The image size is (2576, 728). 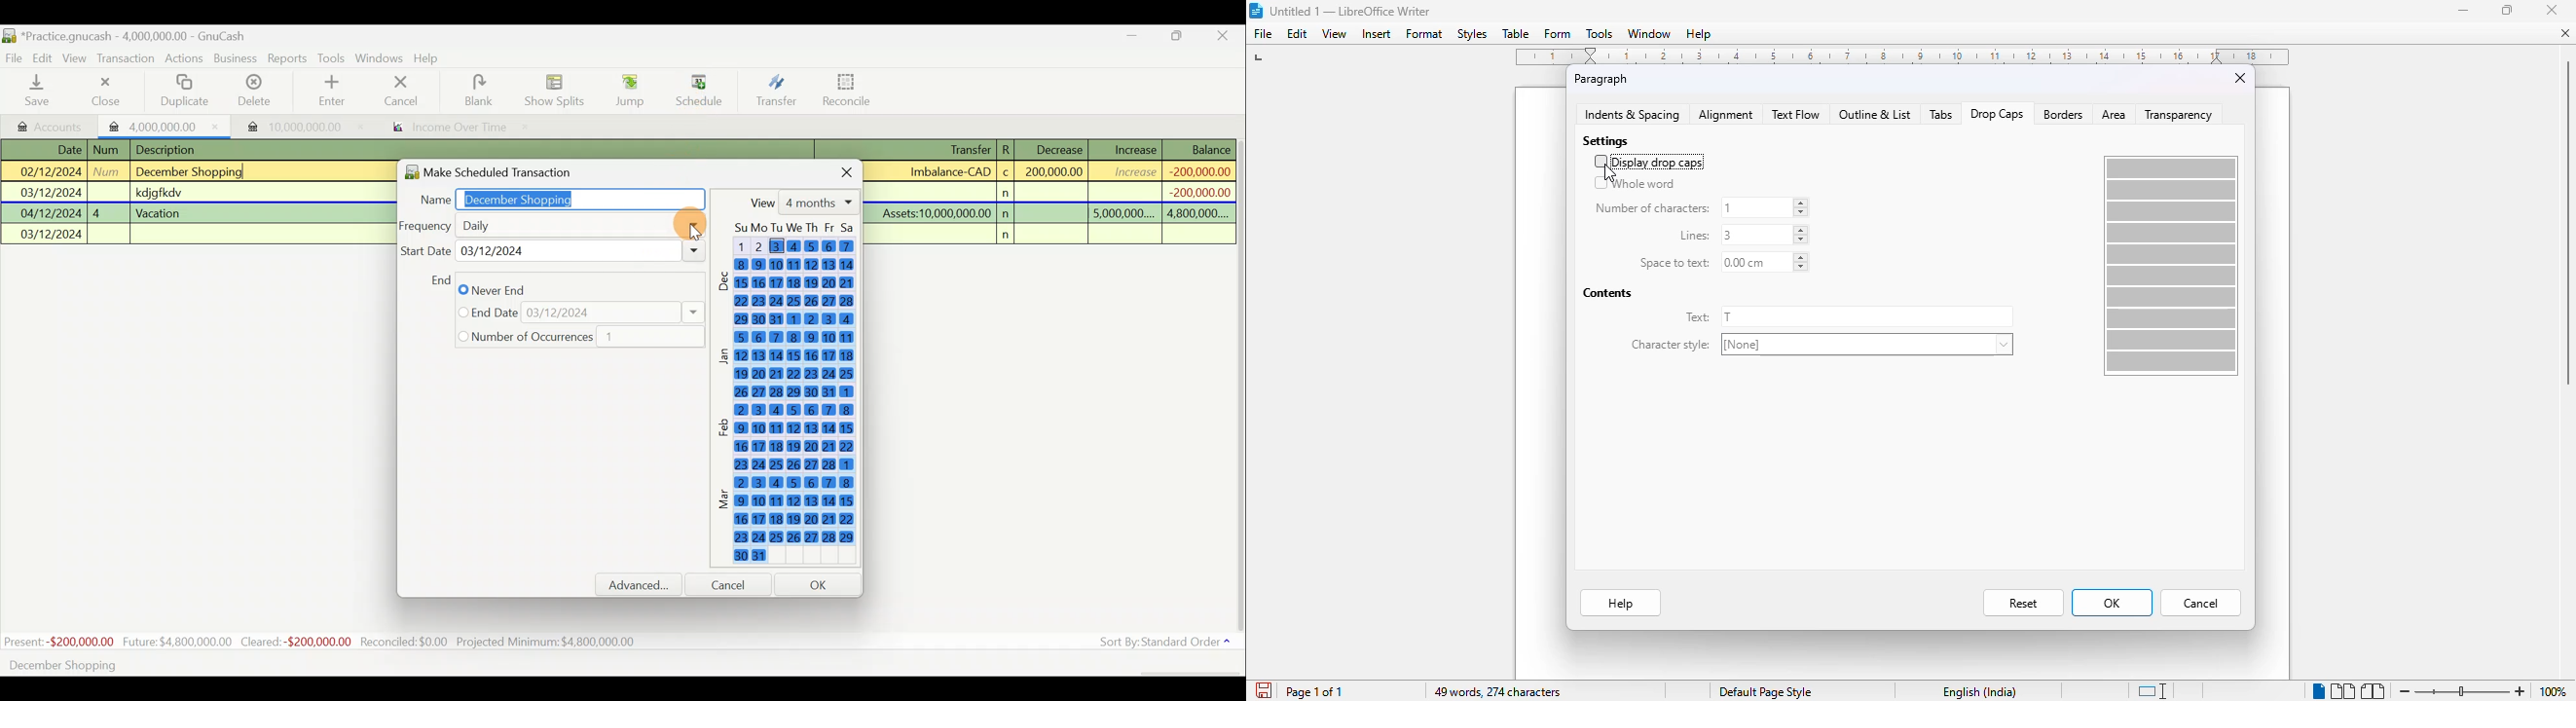 What do you see at coordinates (558, 90) in the screenshot?
I see `Show splits` at bounding box center [558, 90].